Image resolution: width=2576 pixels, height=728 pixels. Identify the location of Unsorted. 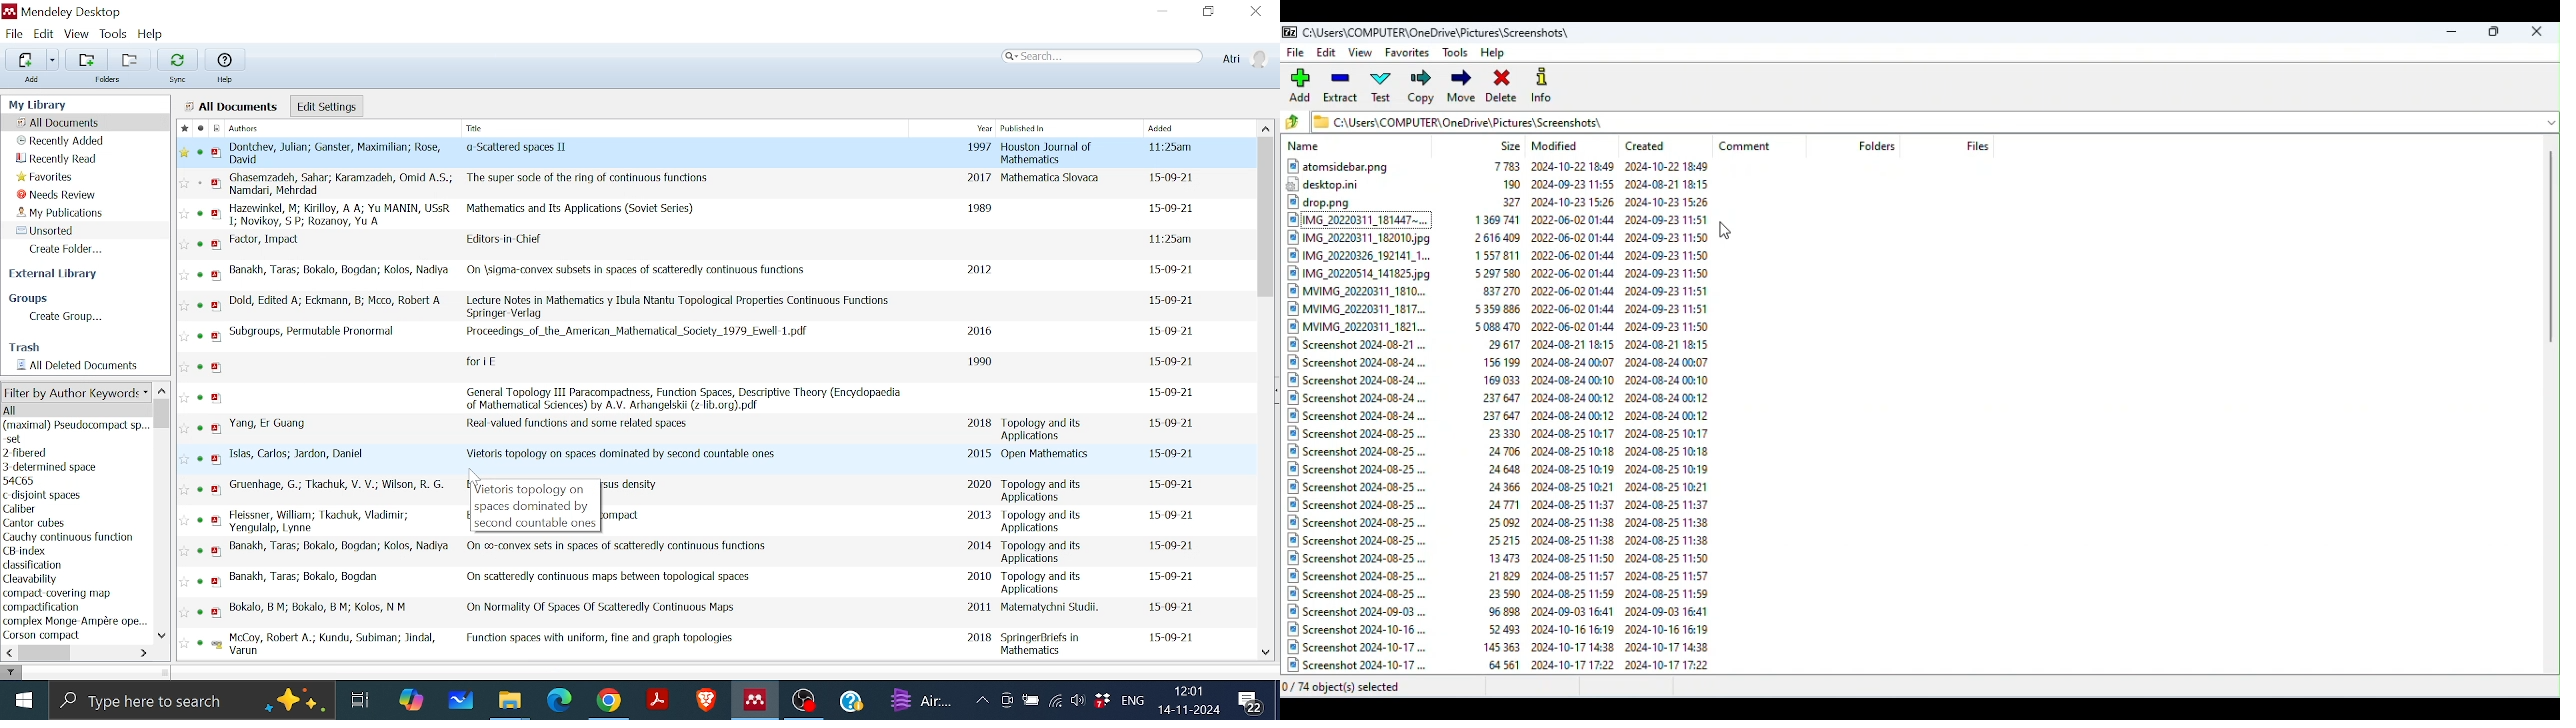
(61, 231).